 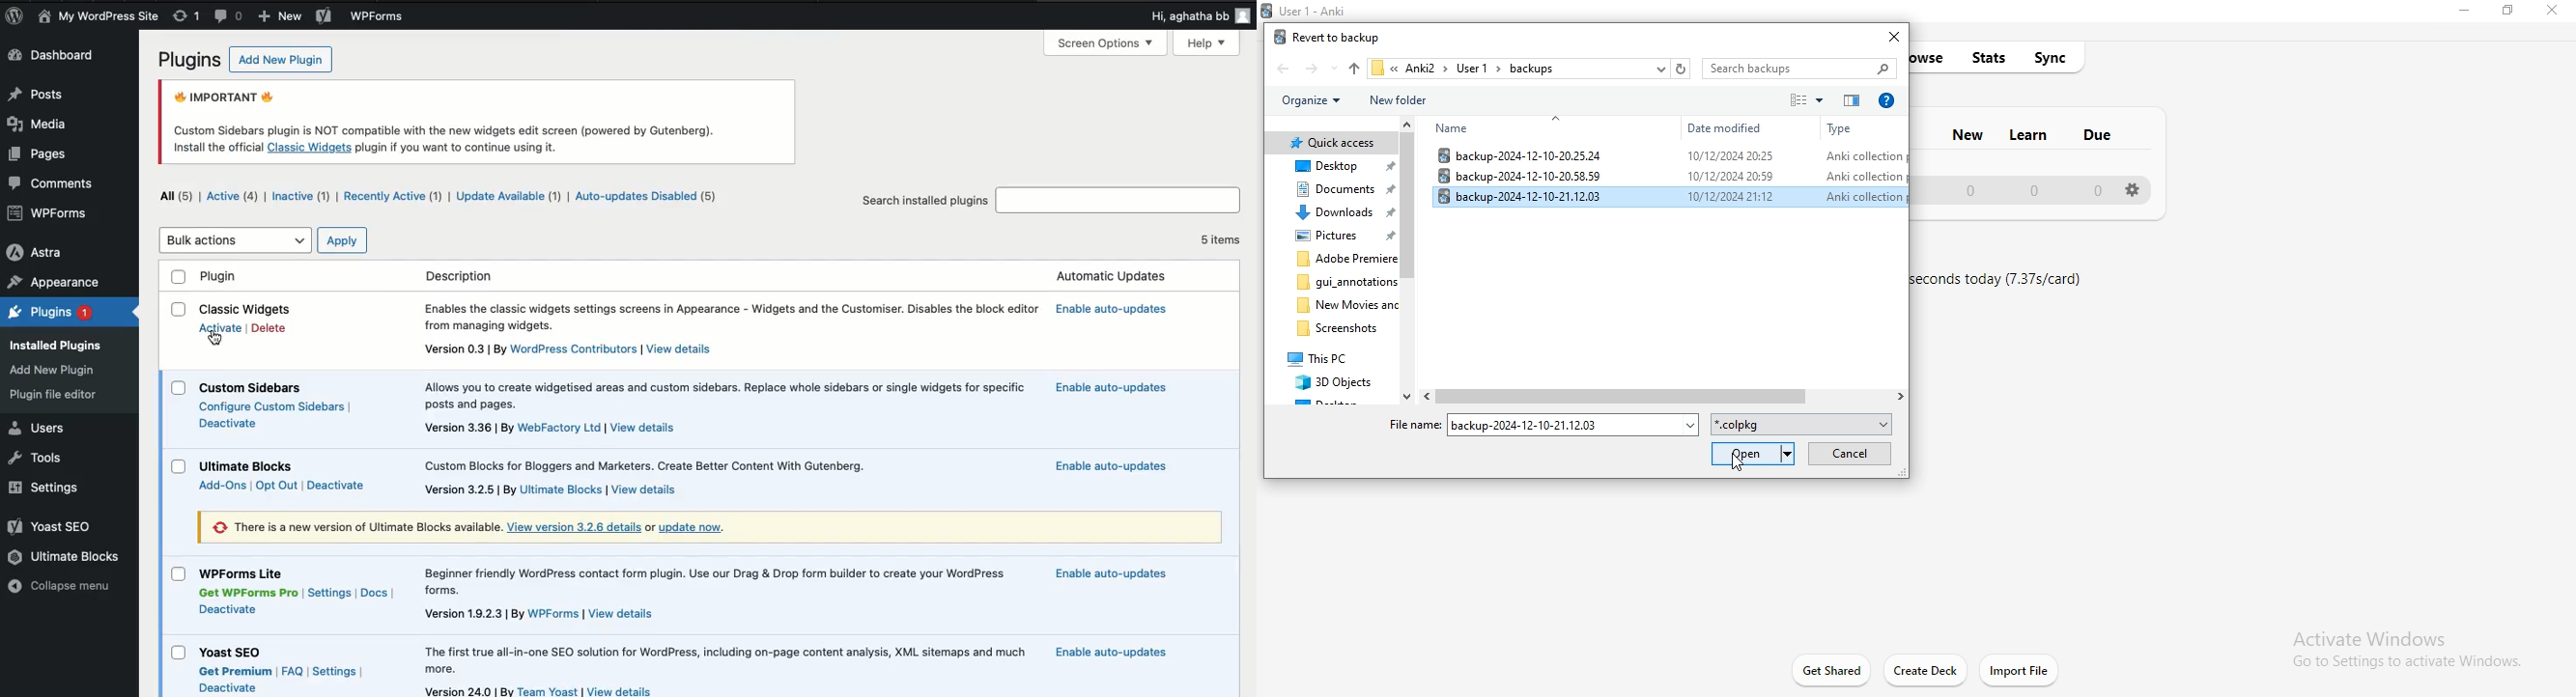 I want to click on wpforms, so click(x=553, y=615).